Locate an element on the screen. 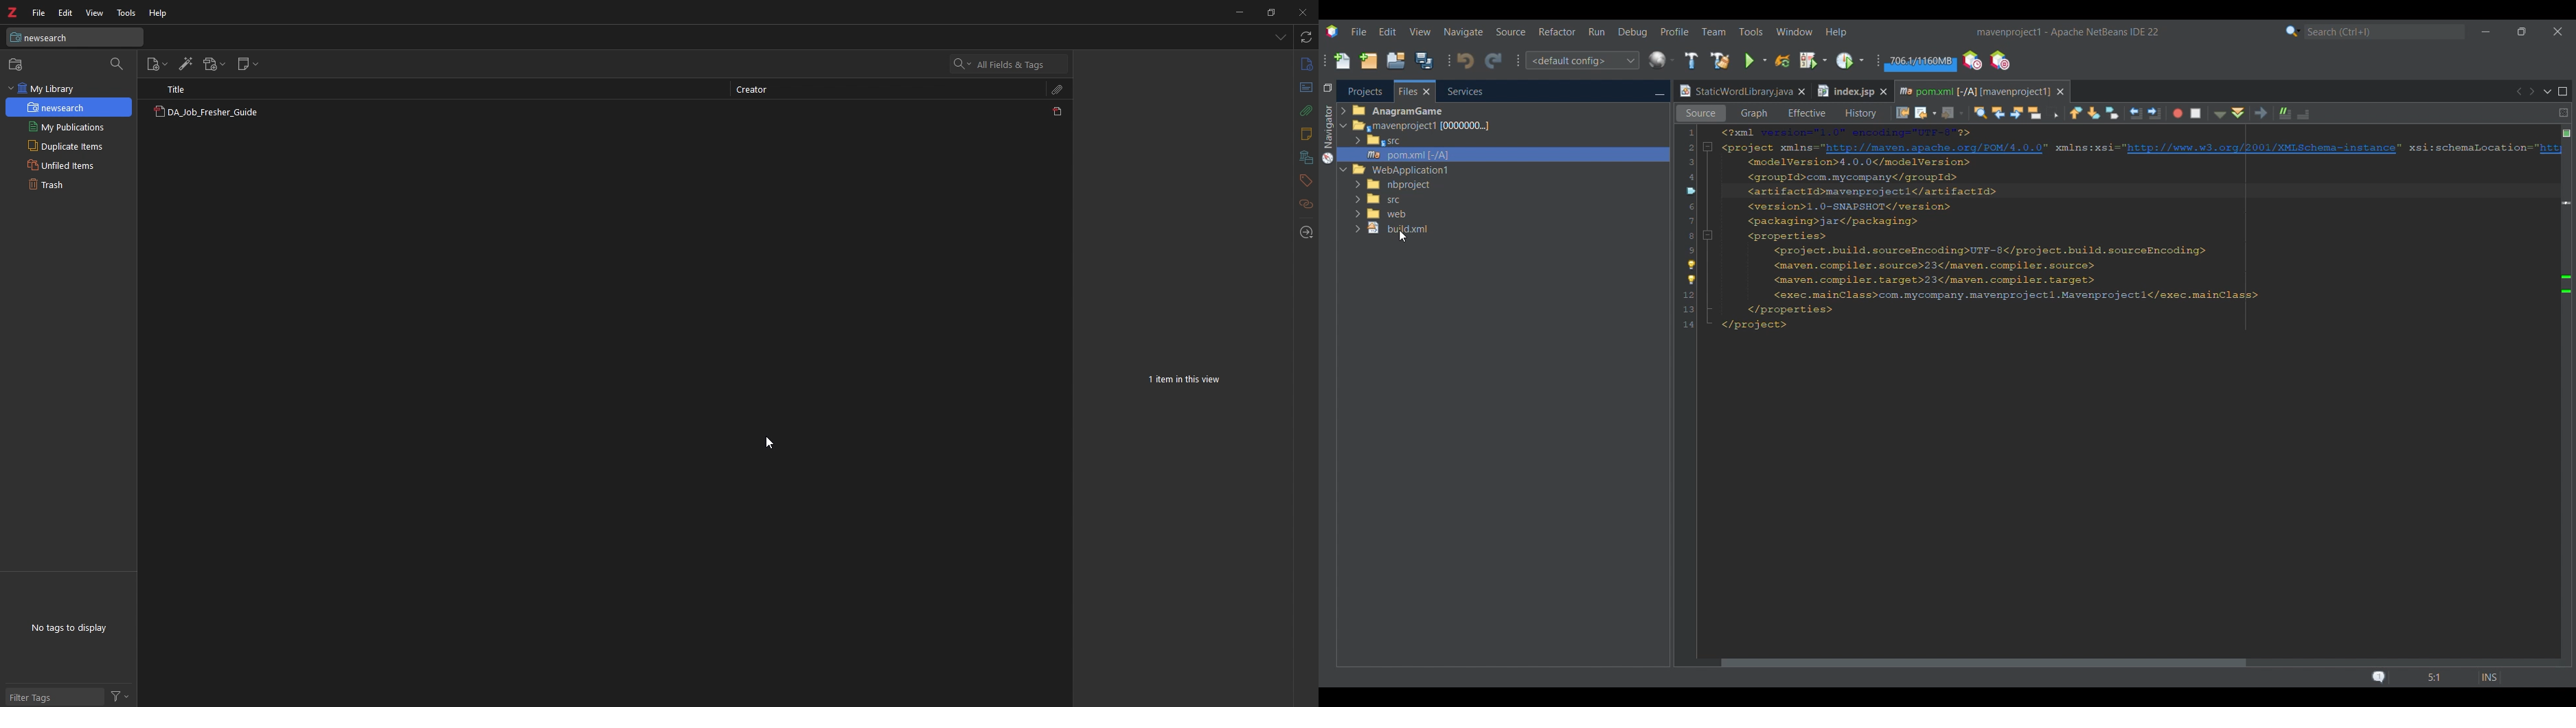  attachment is located at coordinates (1058, 89).